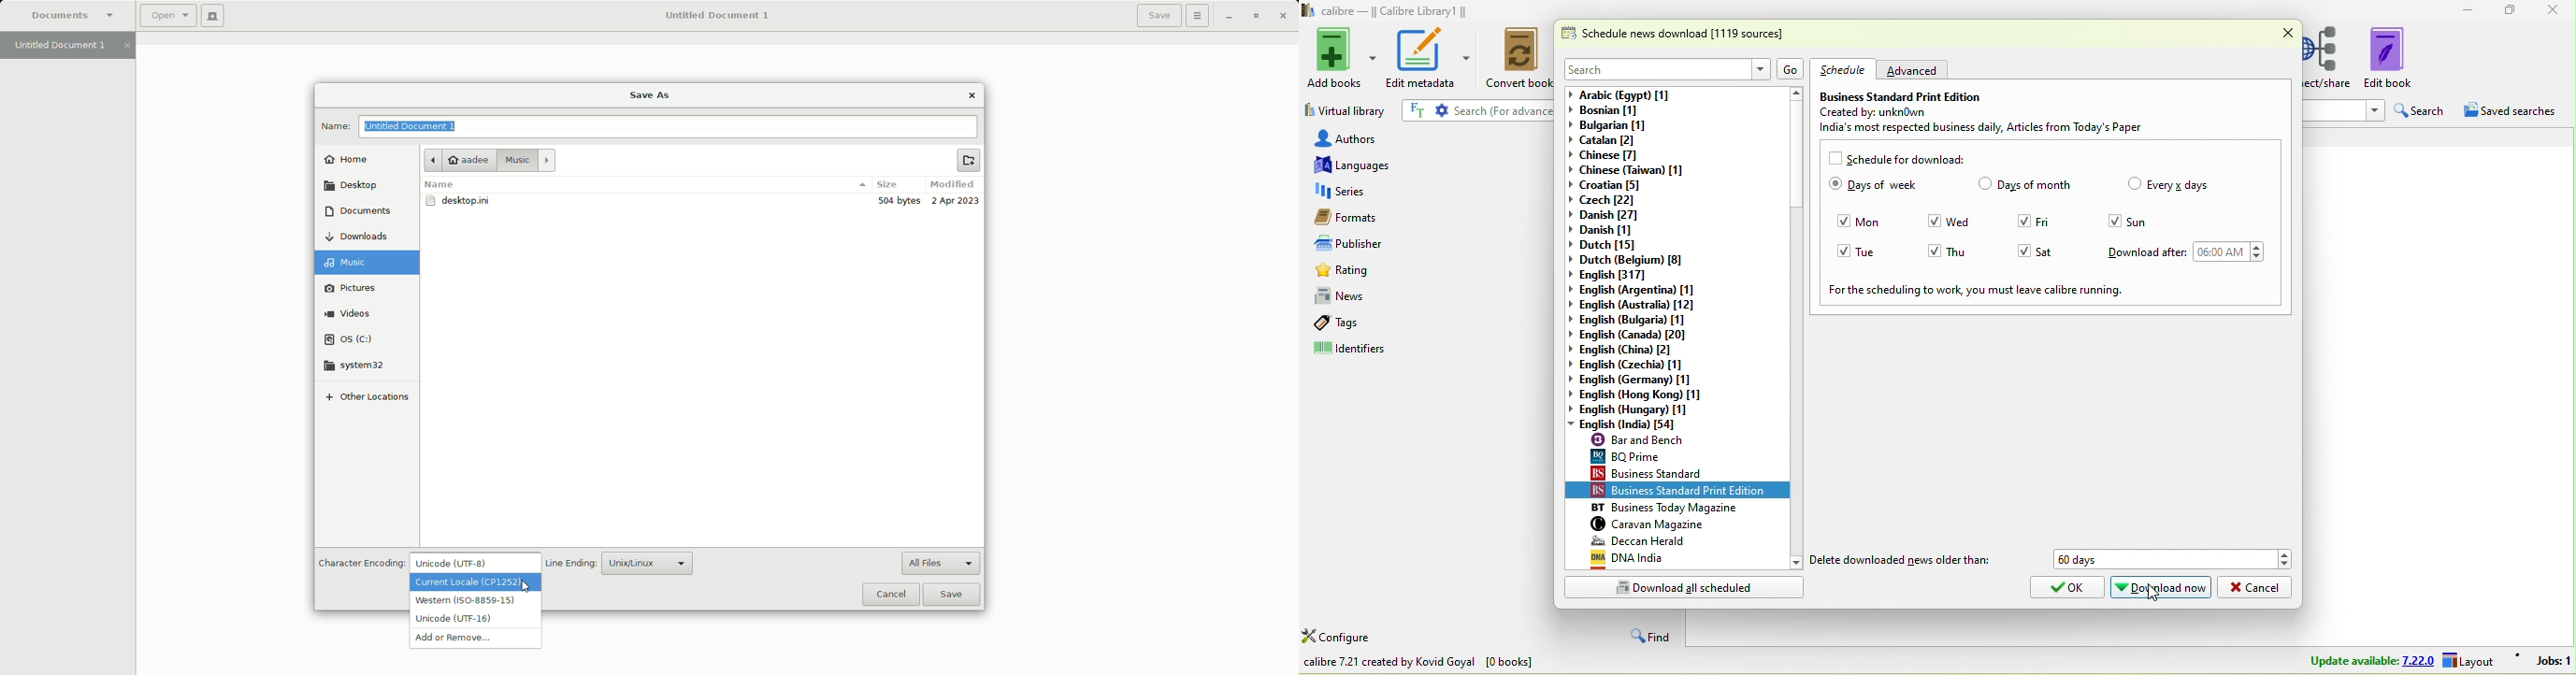  Describe the element at coordinates (1430, 136) in the screenshot. I see `authors` at that location.